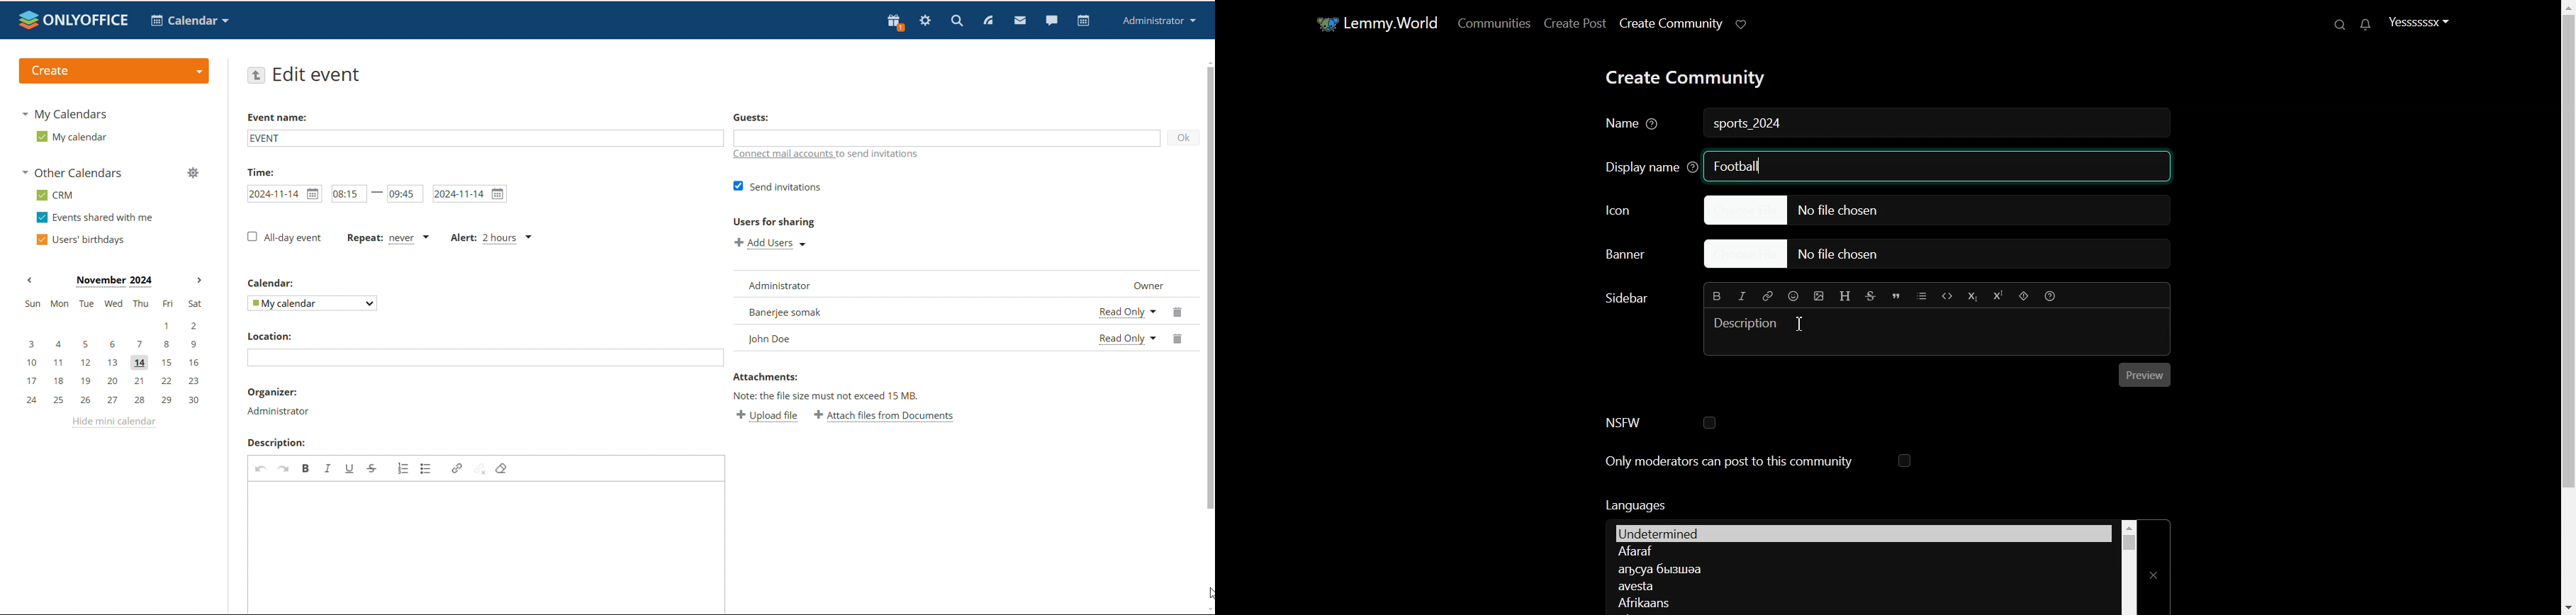 The height and width of the screenshot is (616, 2576). Describe the element at coordinates (1936, 209) in the screenshot. I see `Choose file` at that location.